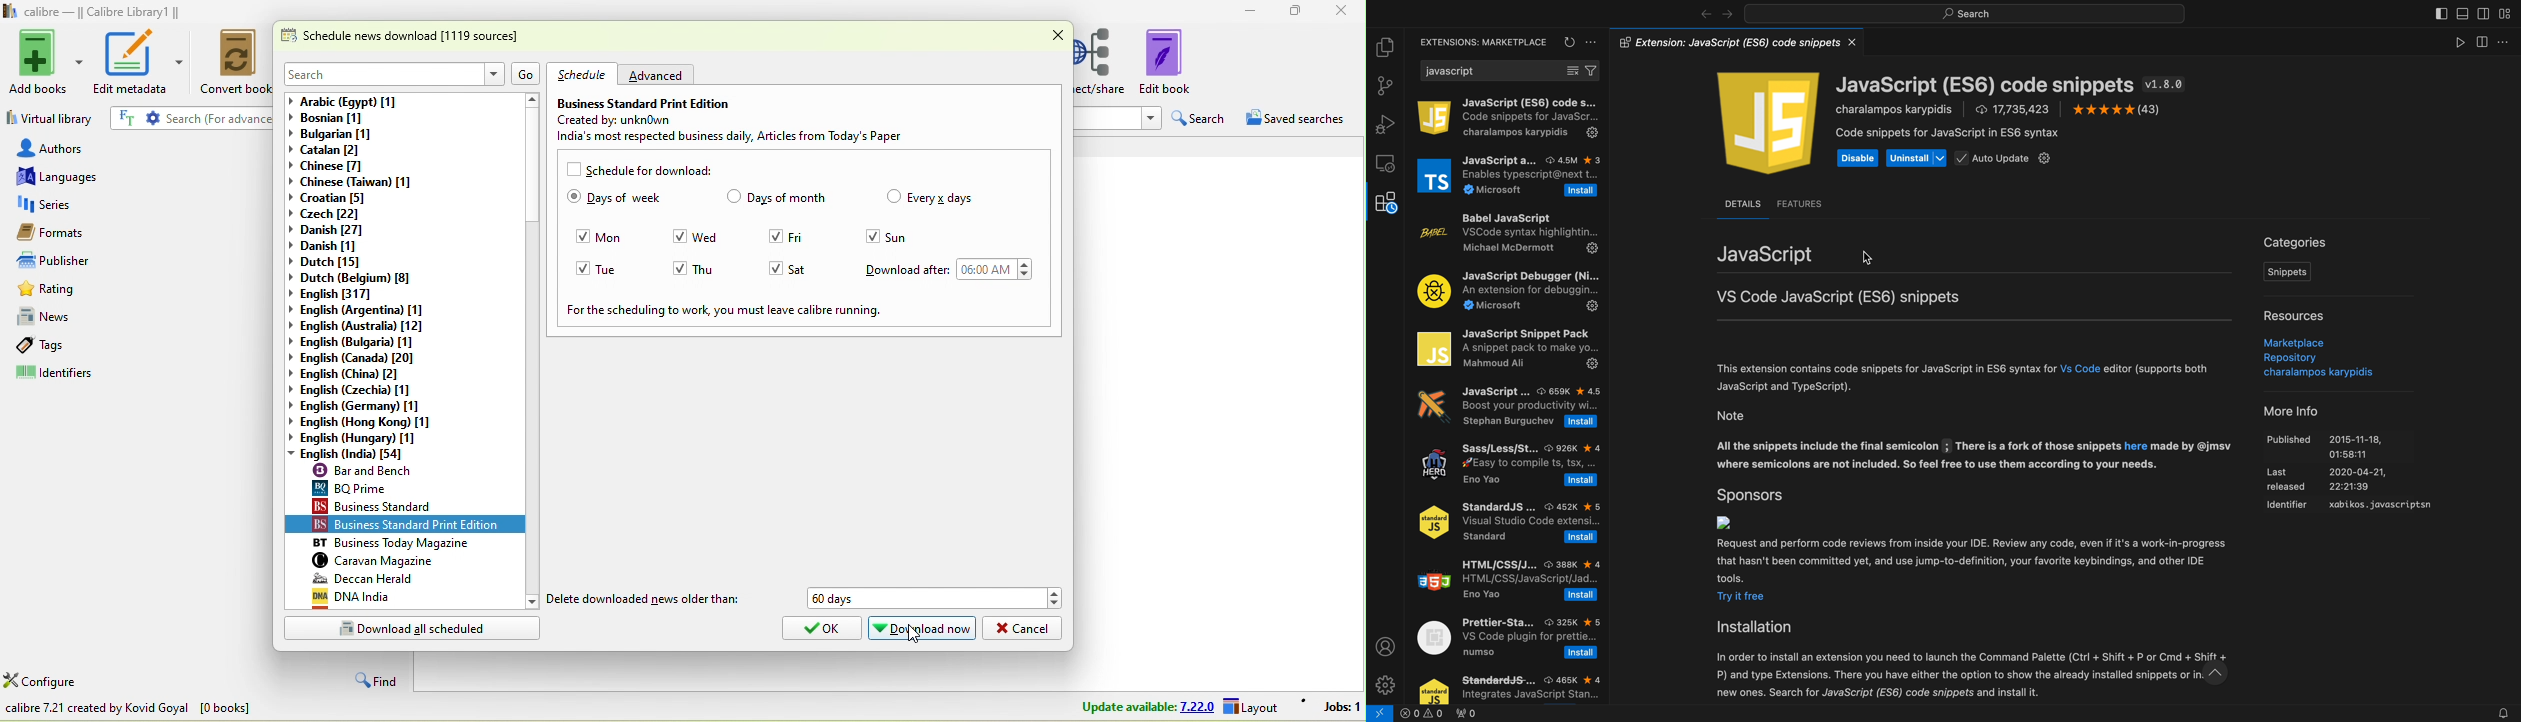 The image size is (2548, 728). What do you see at coordinates (2315, 374) in the screenshot?
I see `` at bounding box center [2315, 374].